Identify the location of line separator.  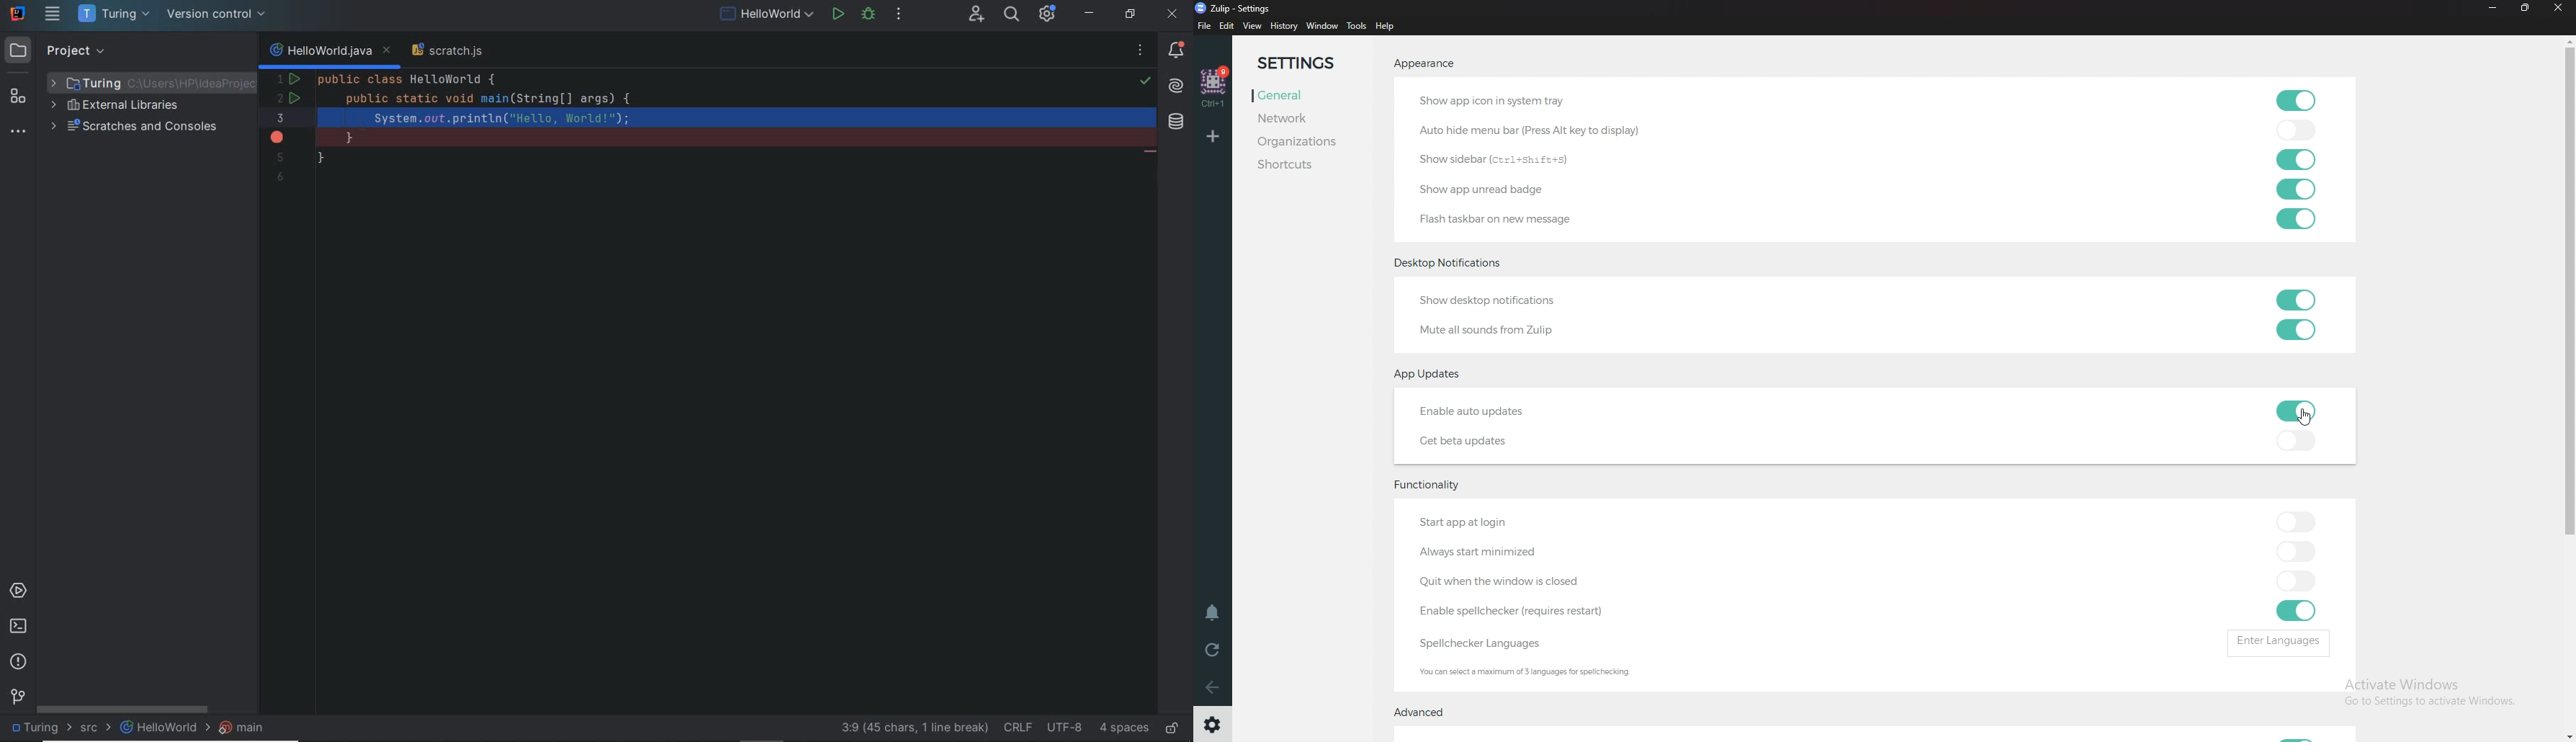
(1020, 726).